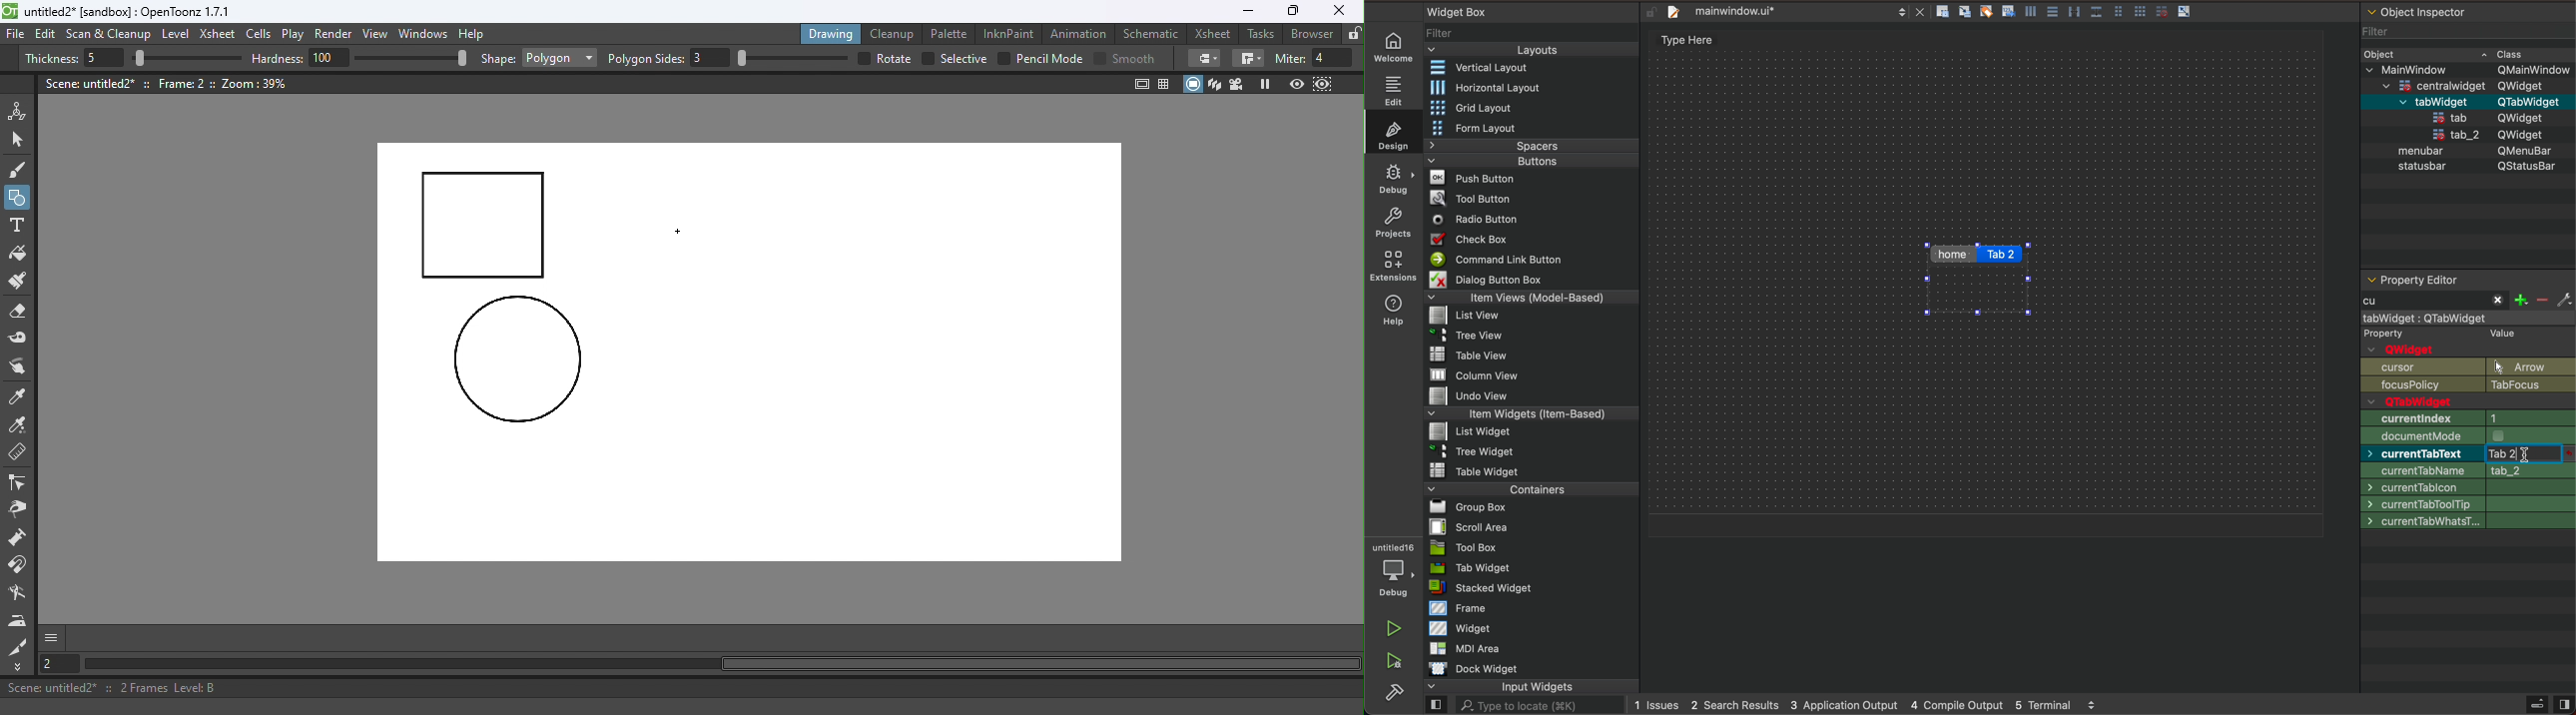  I want to click on Push Button, so click(1465, 178).